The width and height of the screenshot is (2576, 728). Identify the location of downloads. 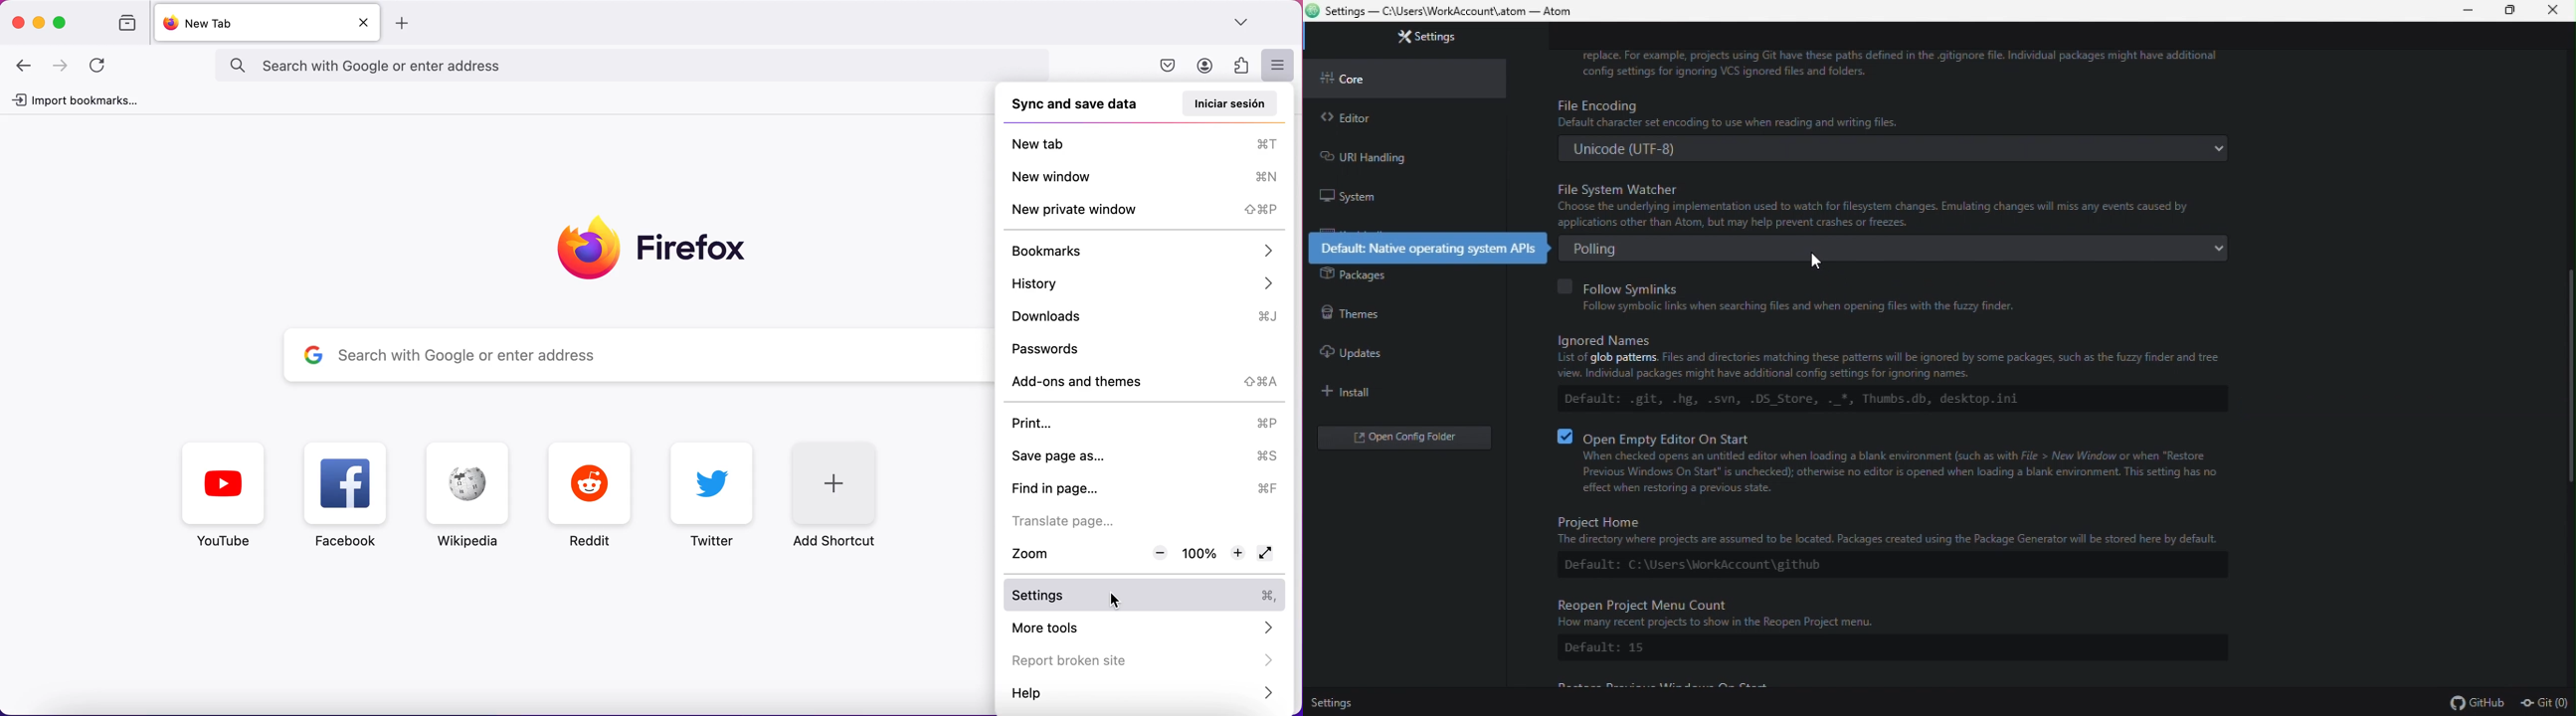
(1150, 316).